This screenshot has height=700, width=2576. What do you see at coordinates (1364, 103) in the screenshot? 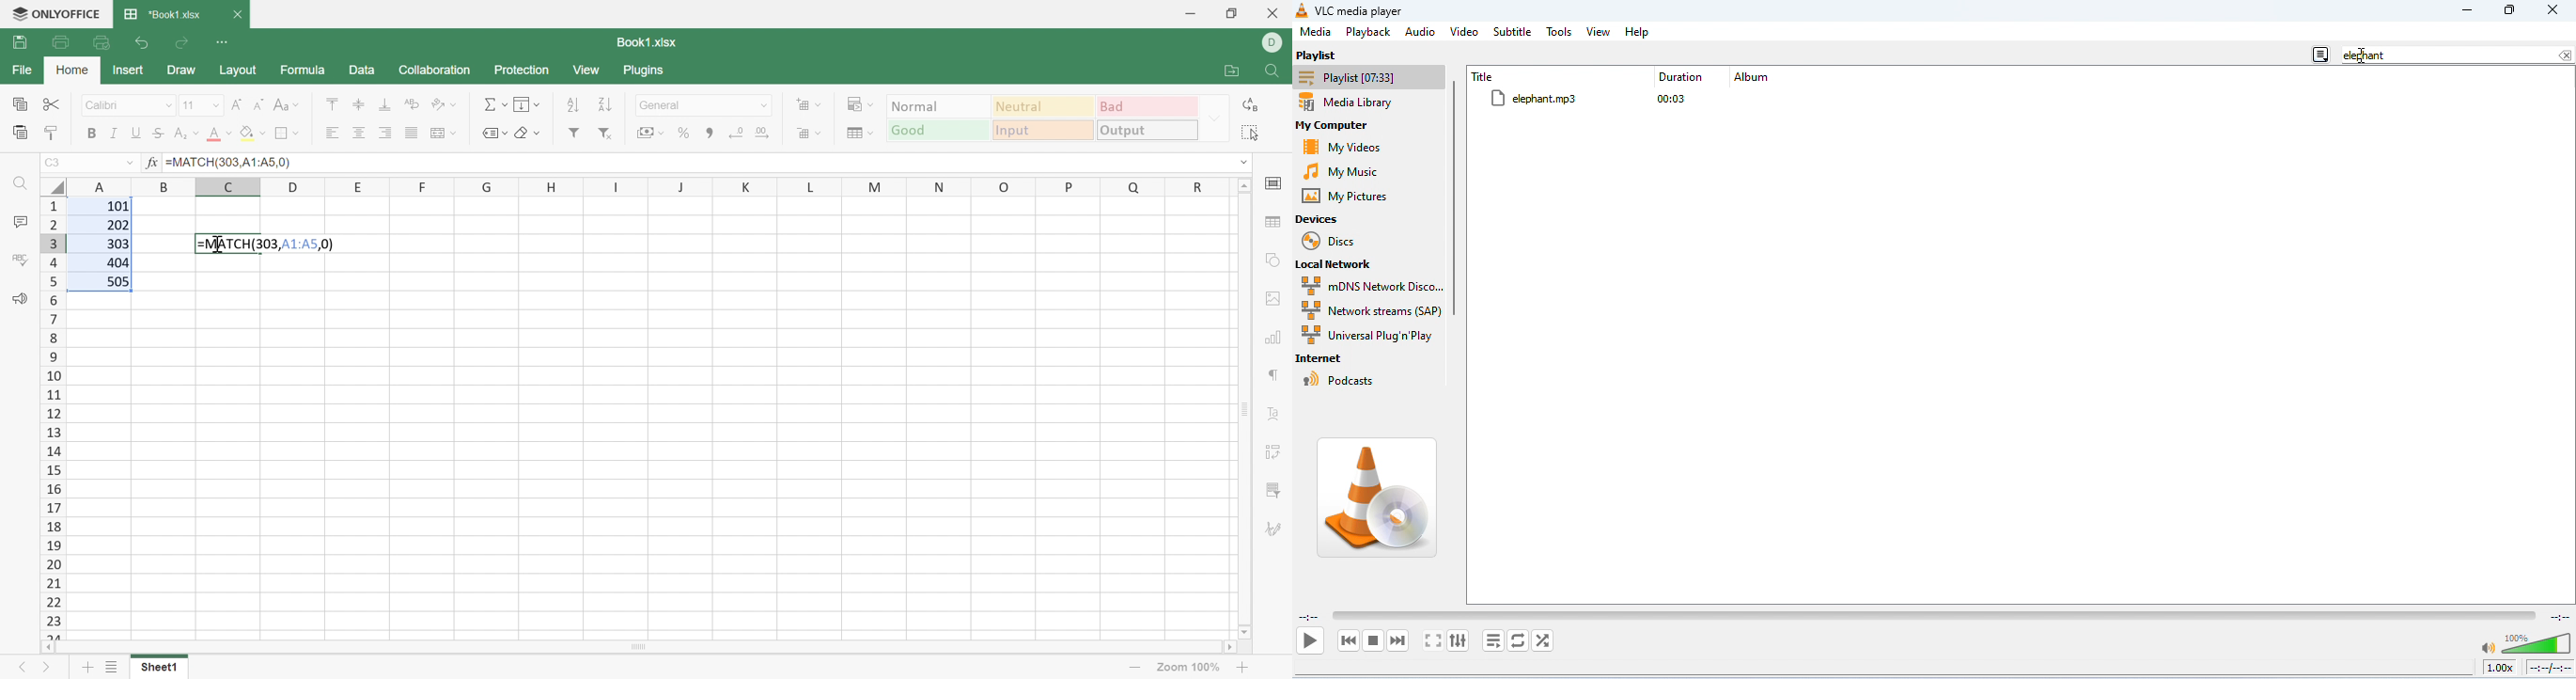
I see `media library` at bounding box center [1364, 103].